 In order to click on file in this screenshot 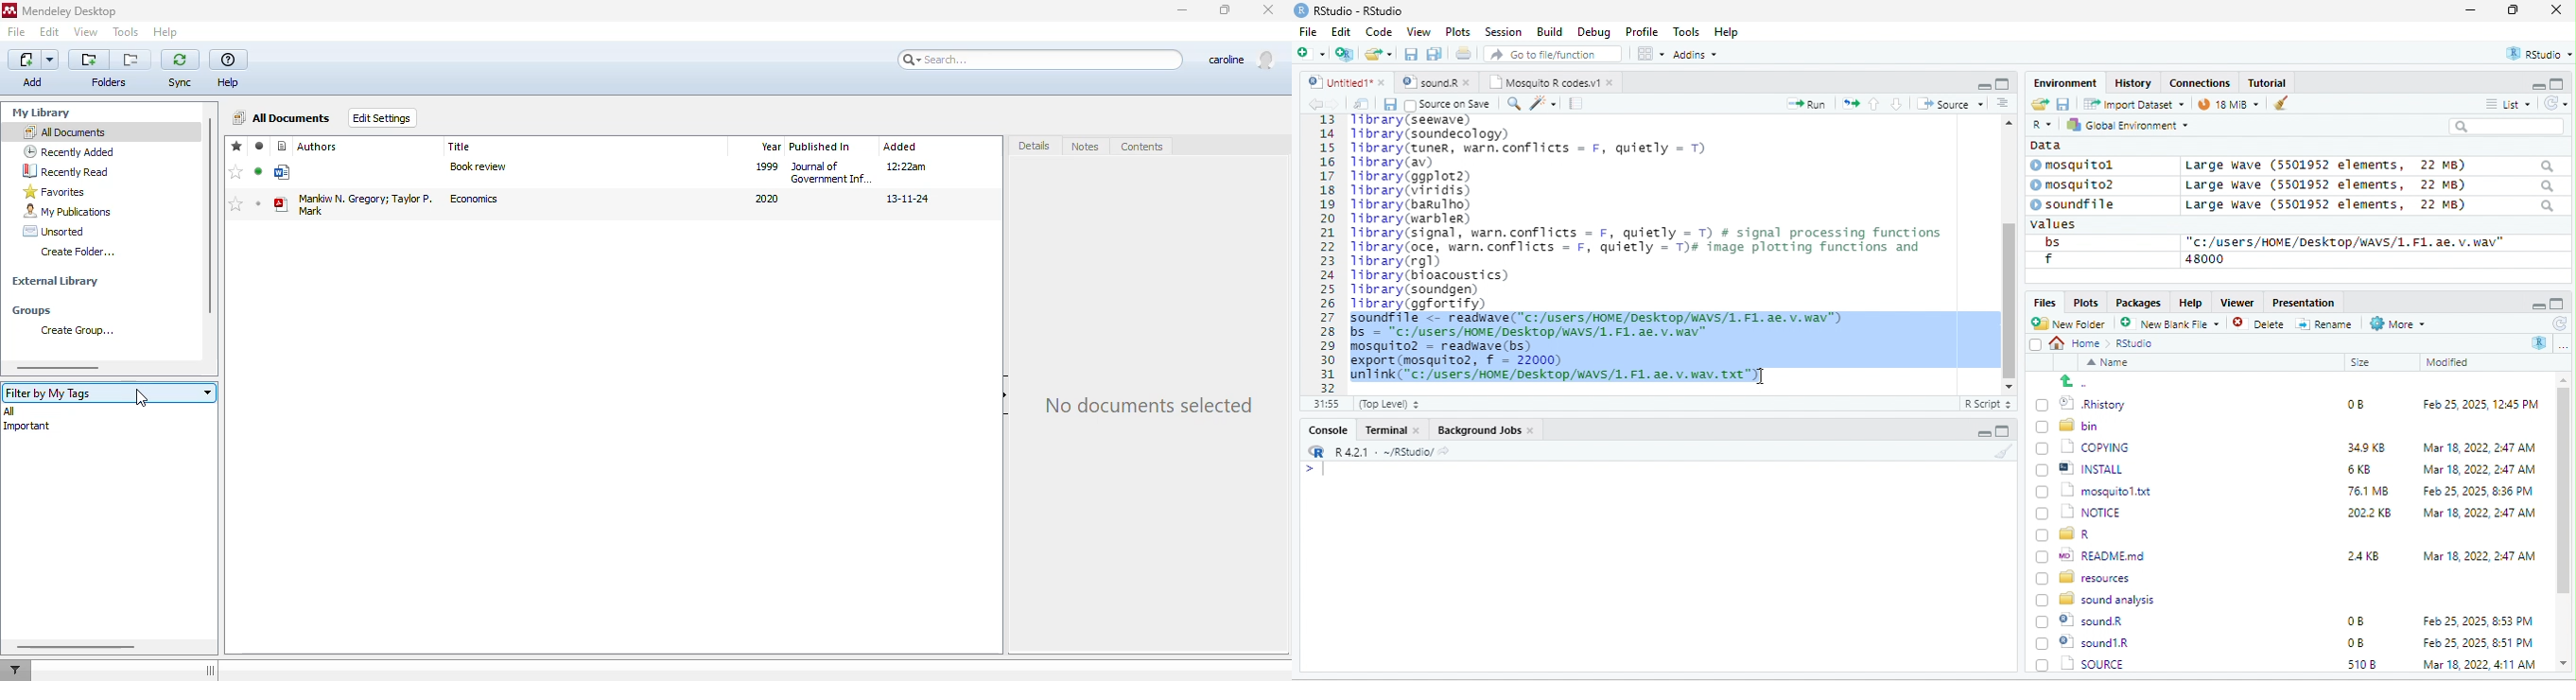, I will do `click(17, 32)`.